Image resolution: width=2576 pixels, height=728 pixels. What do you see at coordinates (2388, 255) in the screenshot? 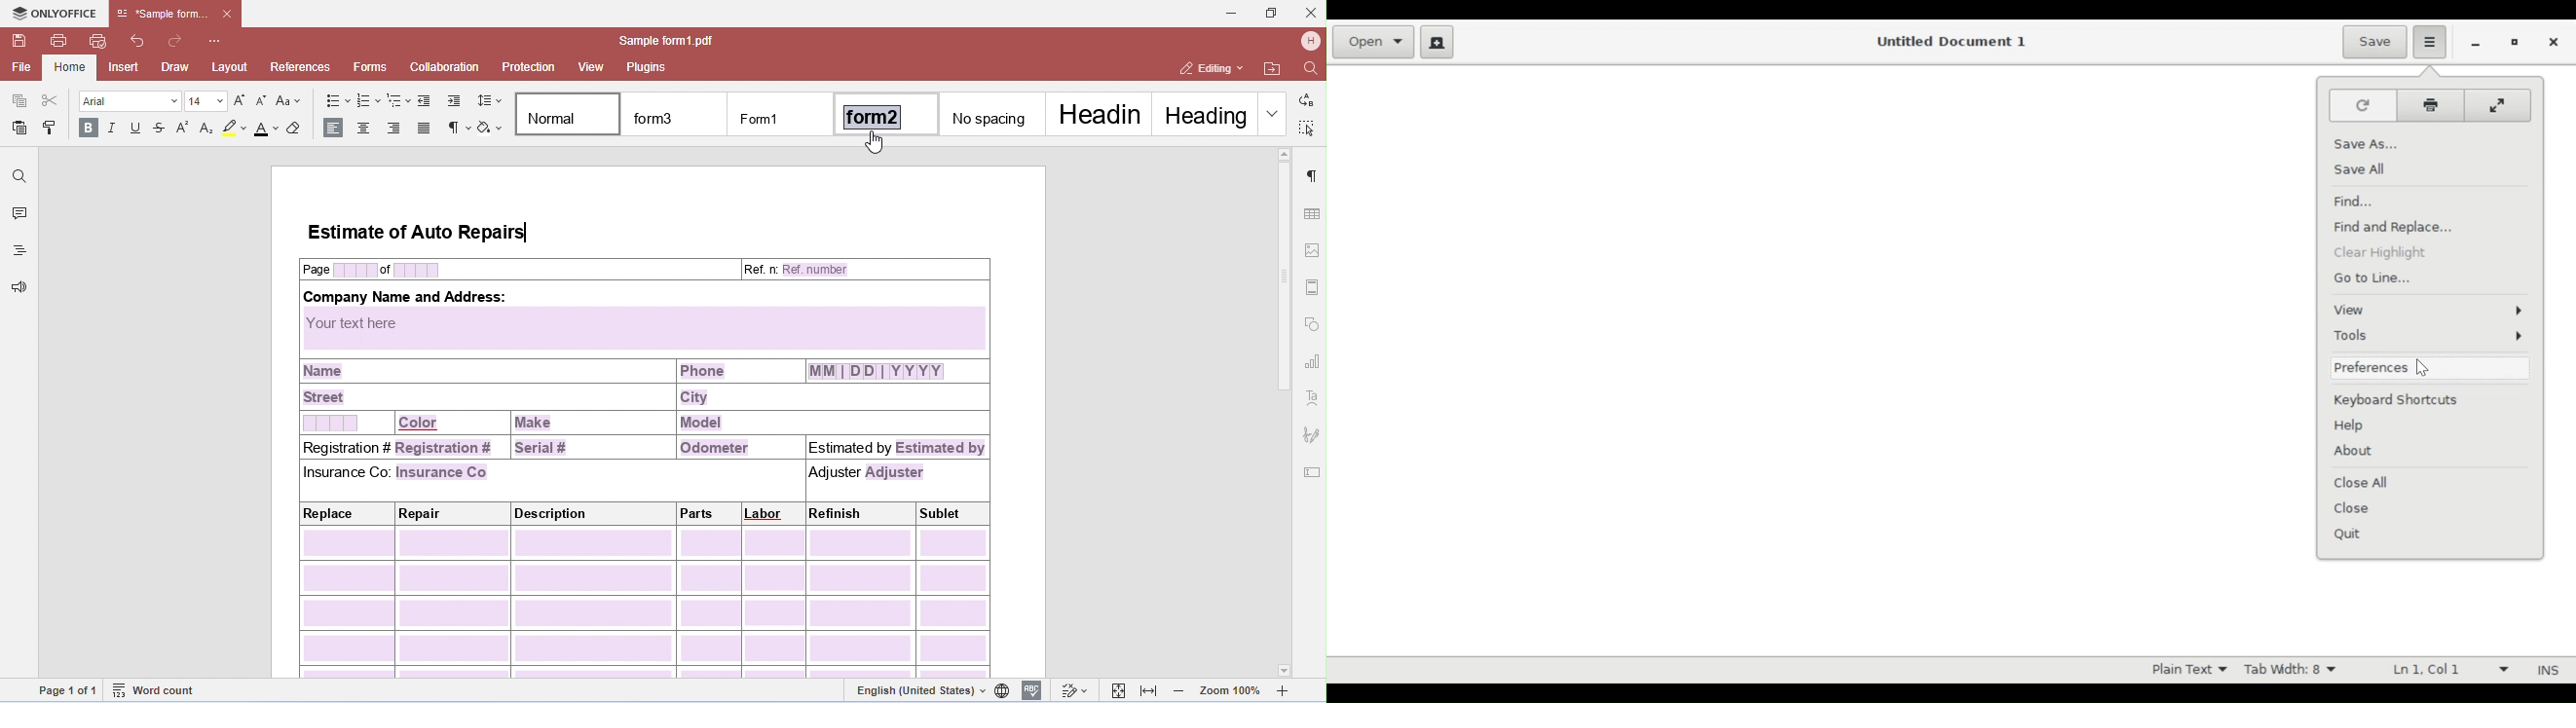
I see `Clear Hih` at bounding box center [2388, 255].